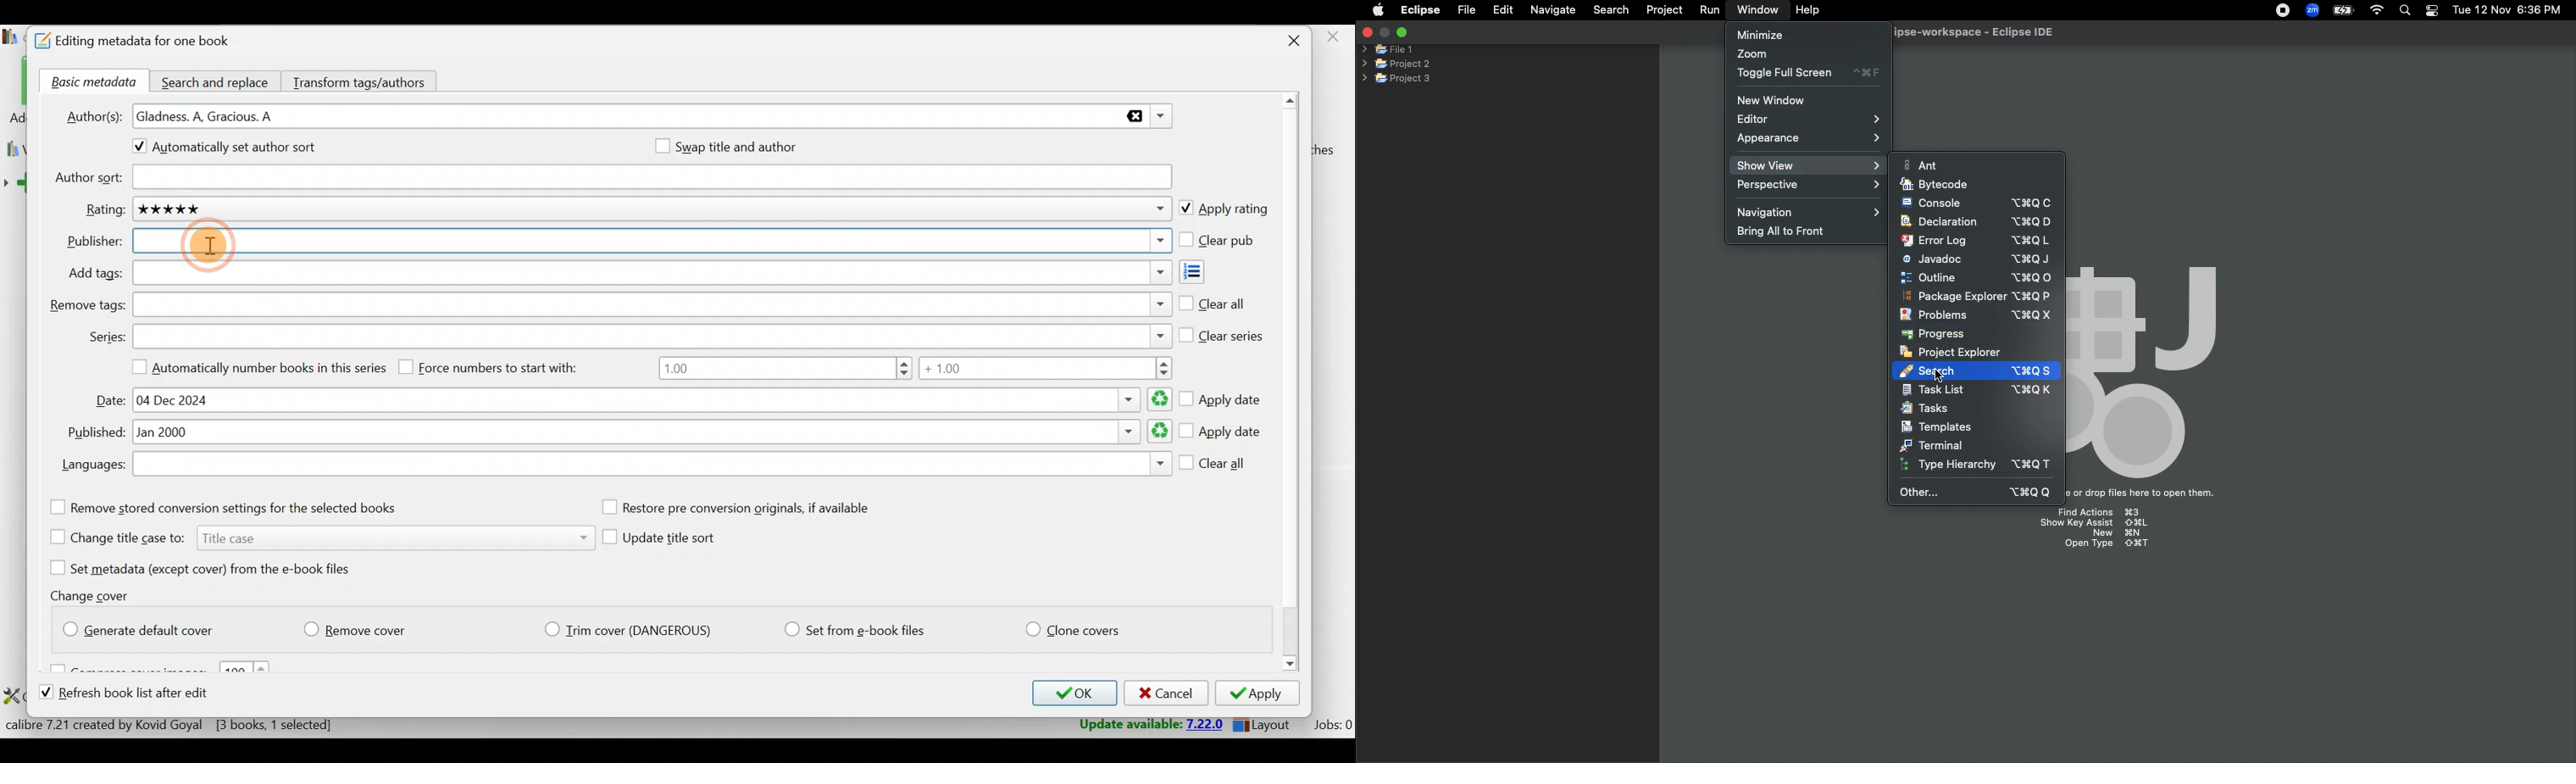 The image size is (2576, 784). I want to click on Cursor, so click(211, 247).